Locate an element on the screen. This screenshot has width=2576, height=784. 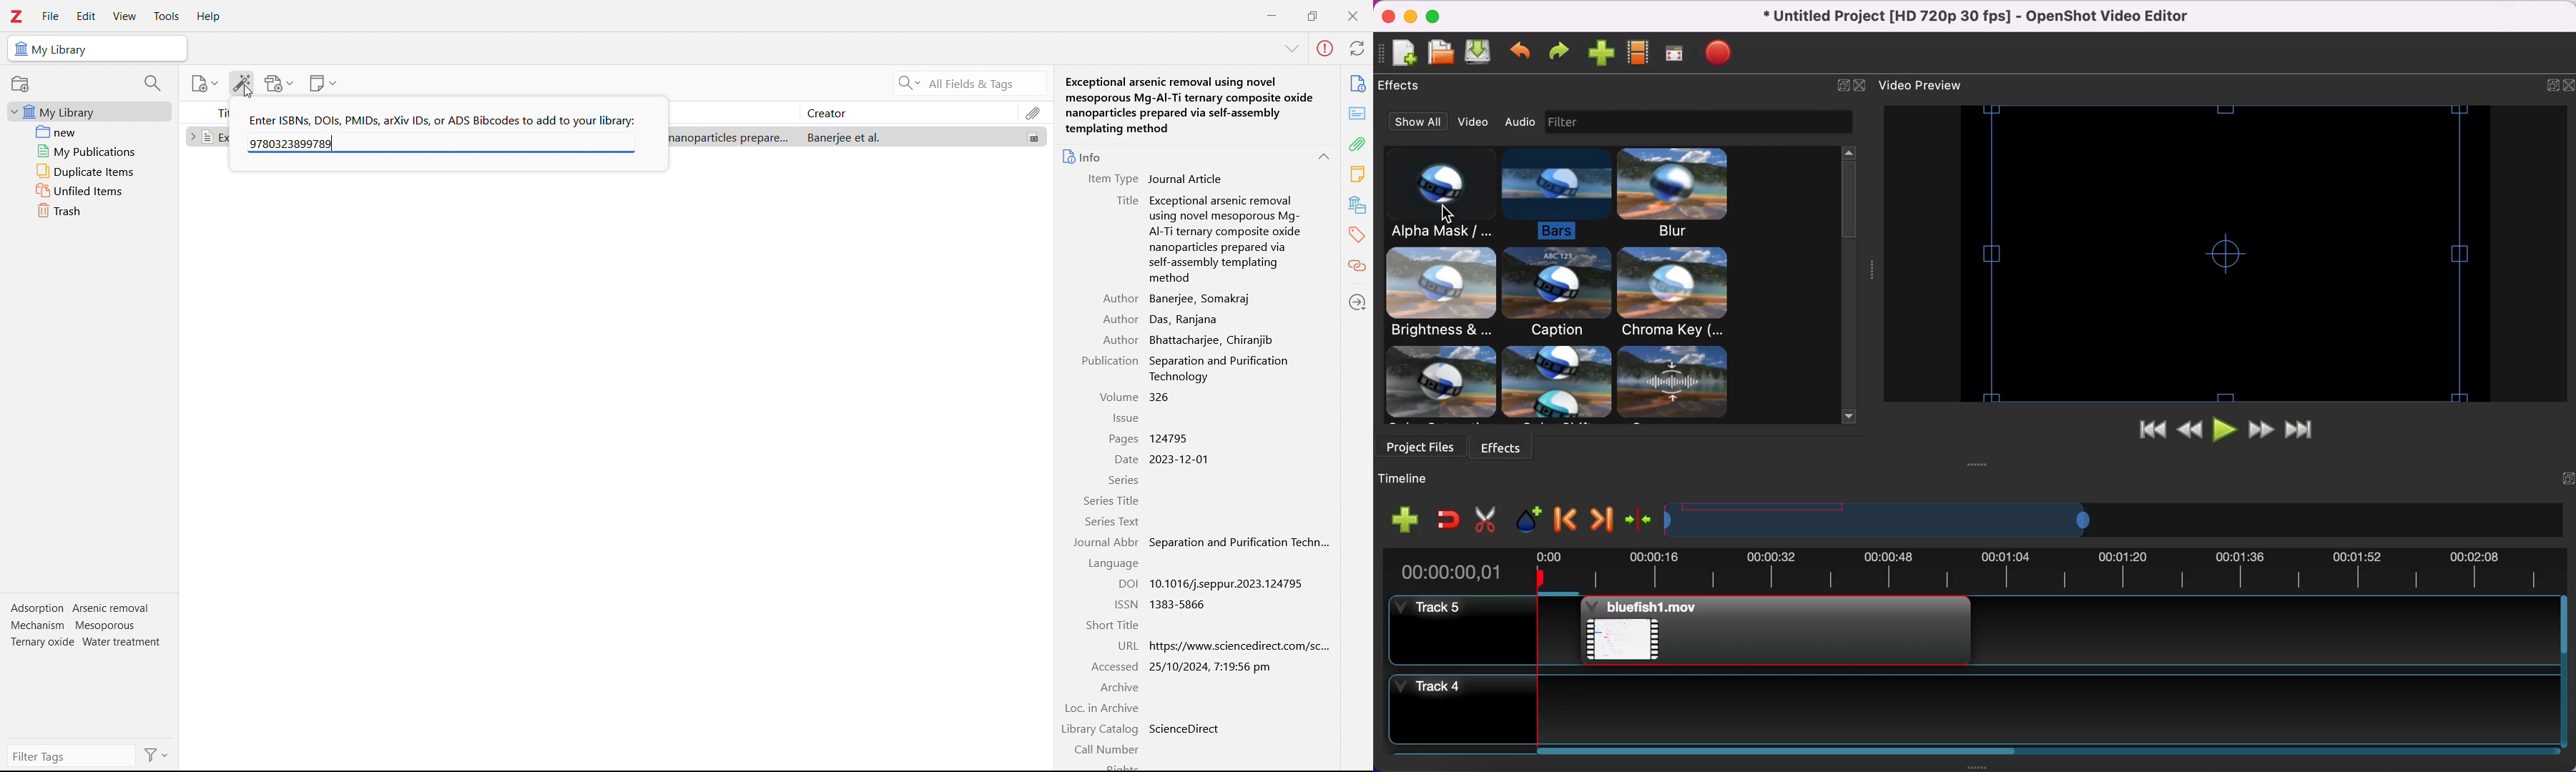
add item is located at coordinates (206, 84).